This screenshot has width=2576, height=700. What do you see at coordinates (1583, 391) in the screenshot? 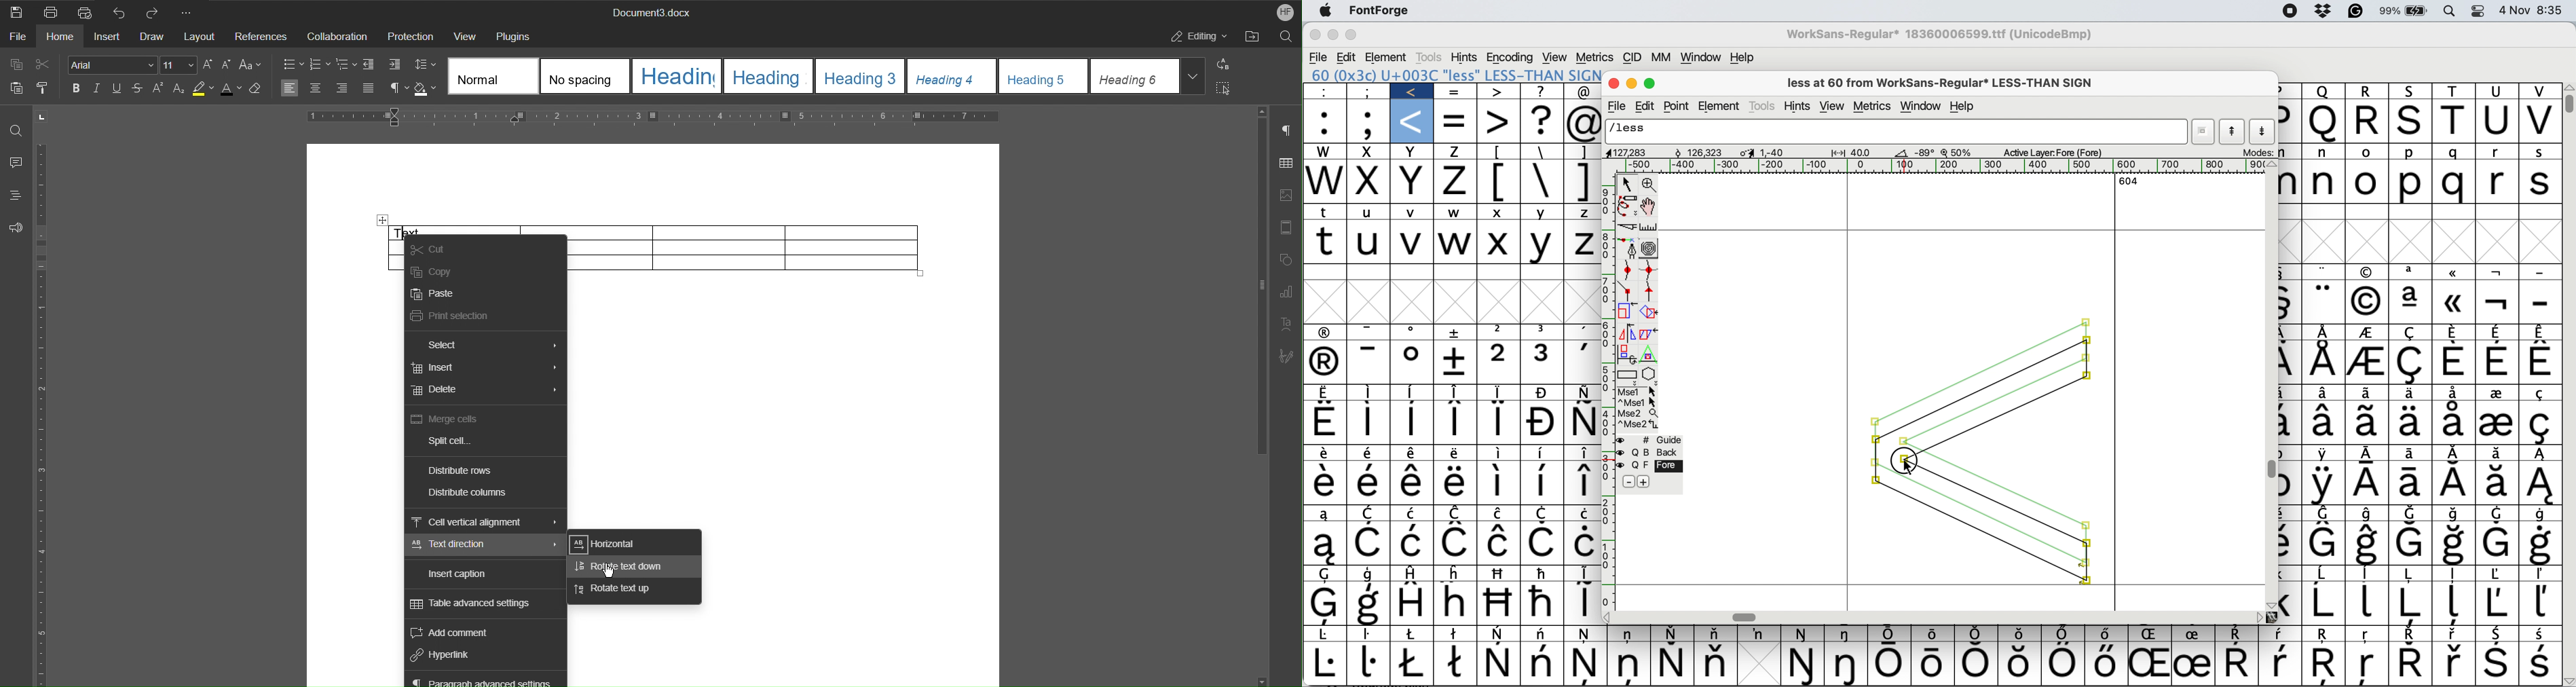
I see `Symbol` at bounding box center [1583, 391].